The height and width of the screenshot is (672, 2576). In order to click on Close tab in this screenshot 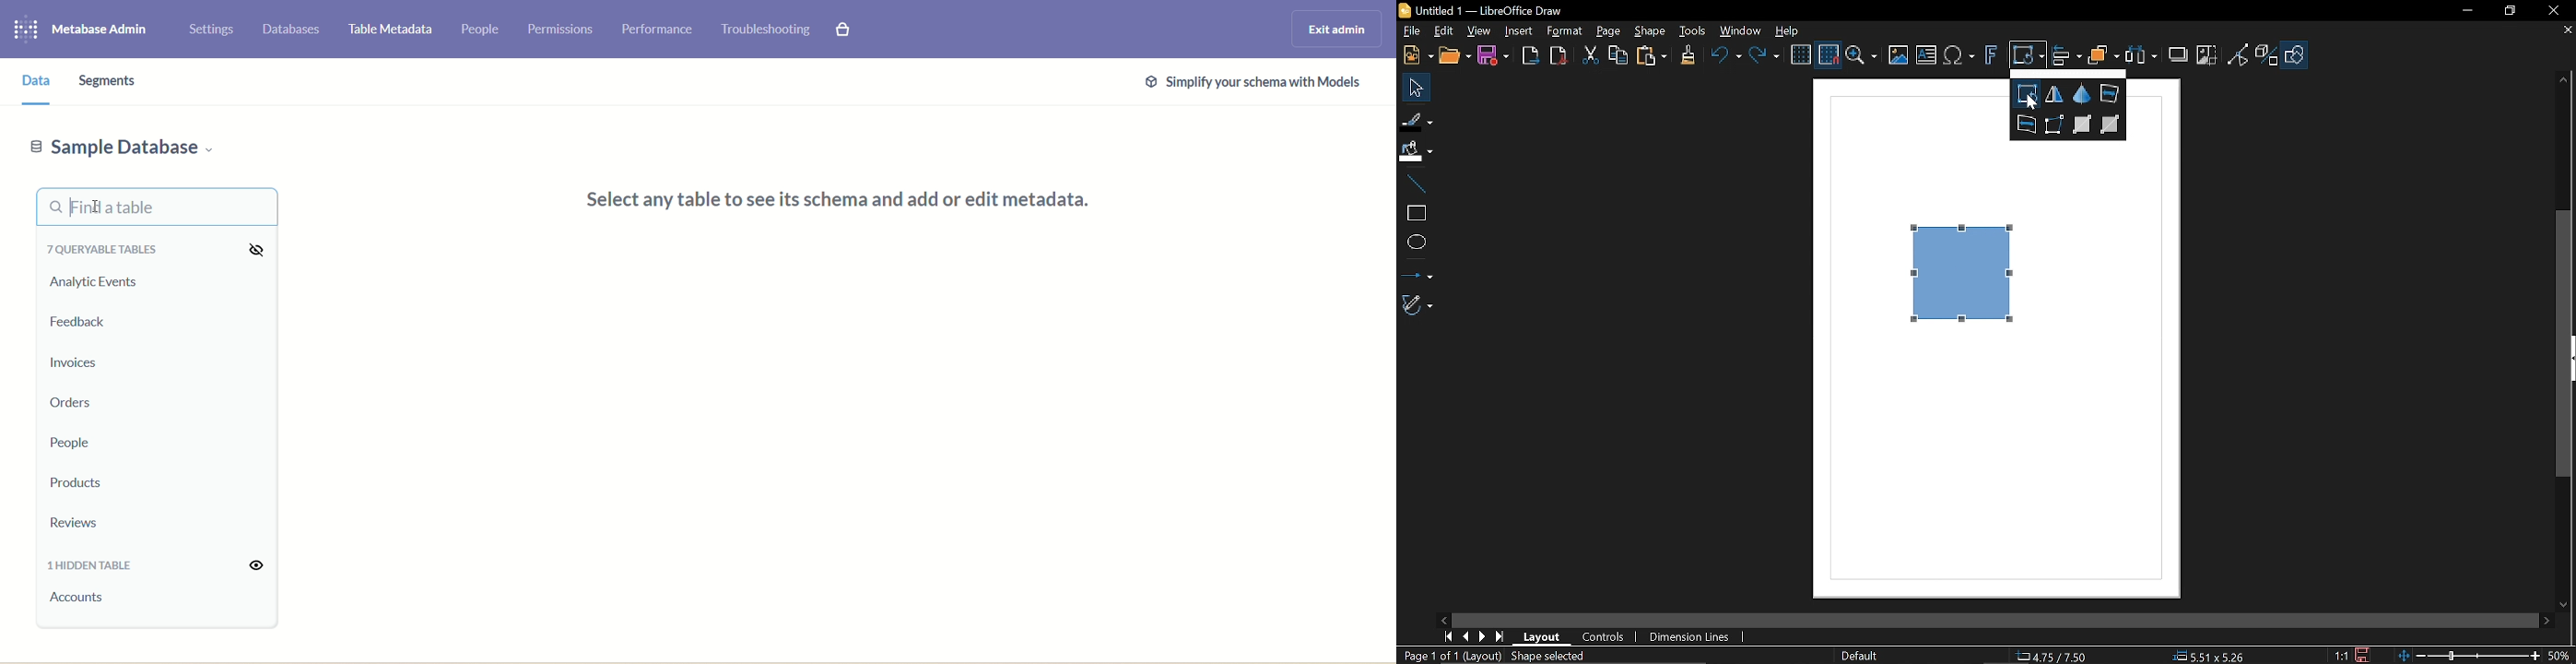, I will do `click(2569, 30)`.